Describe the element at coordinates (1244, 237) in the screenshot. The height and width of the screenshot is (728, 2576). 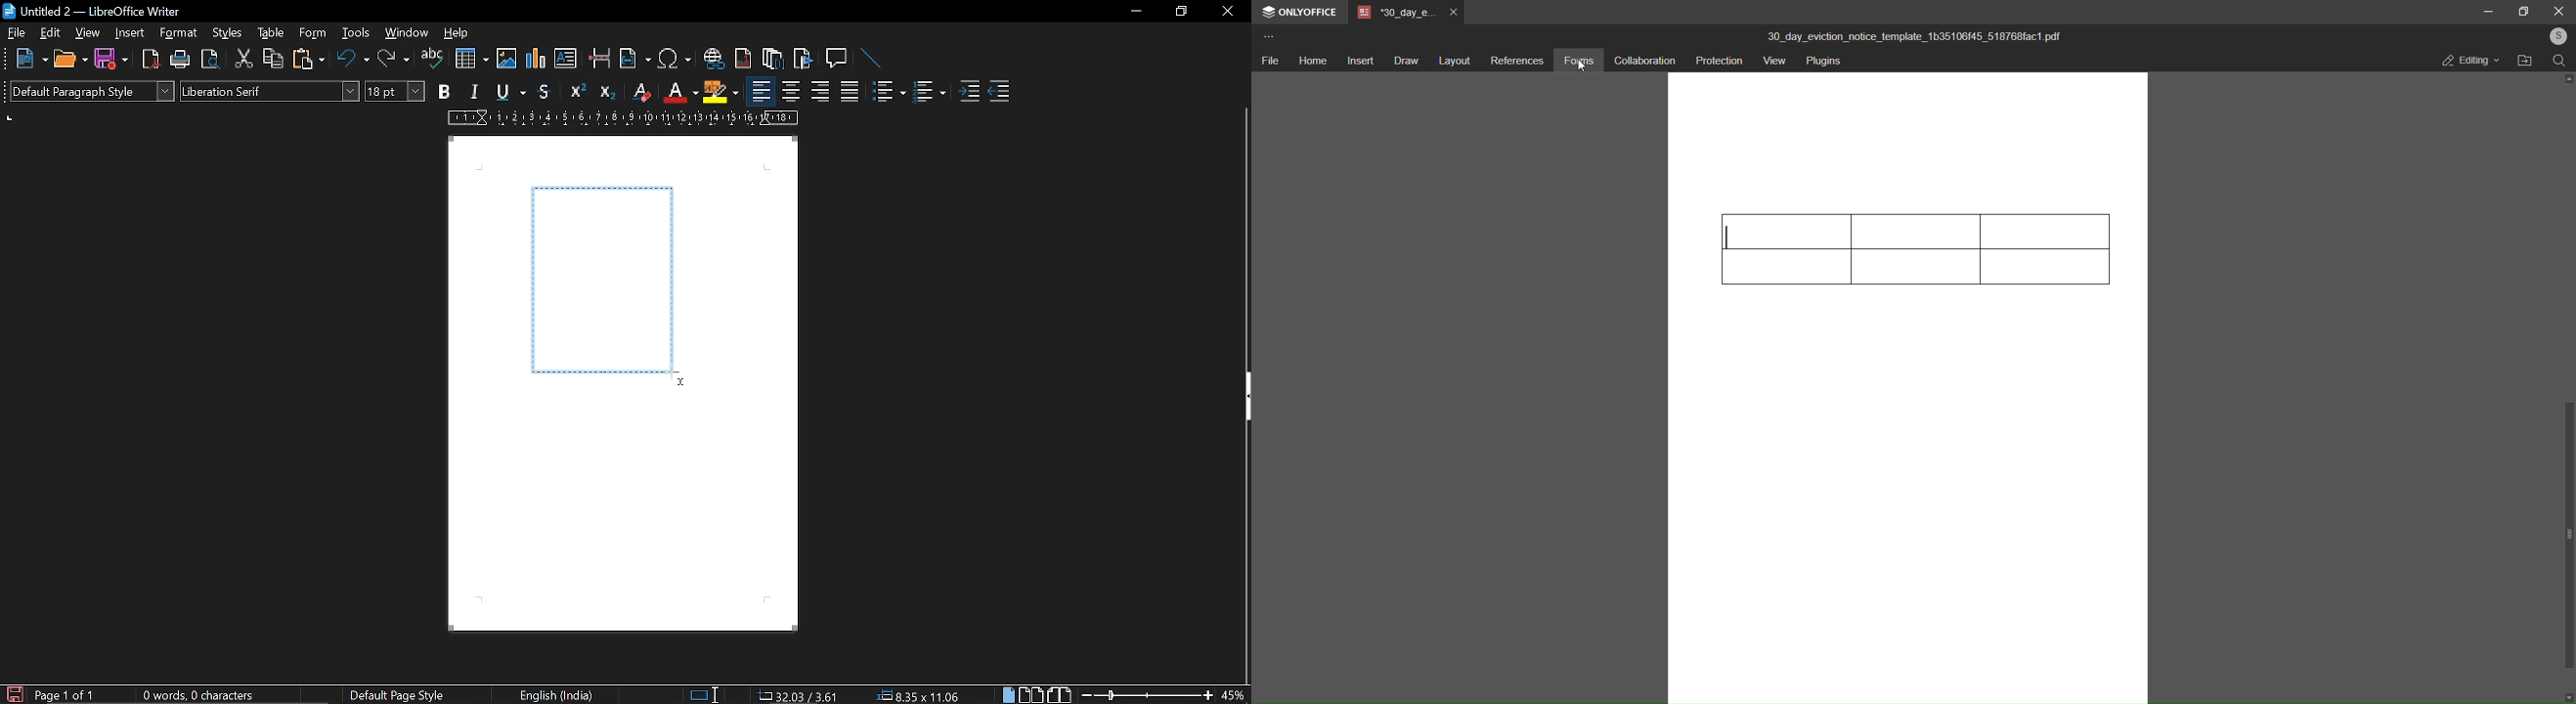
I see `vertical scroll bar` at that location.